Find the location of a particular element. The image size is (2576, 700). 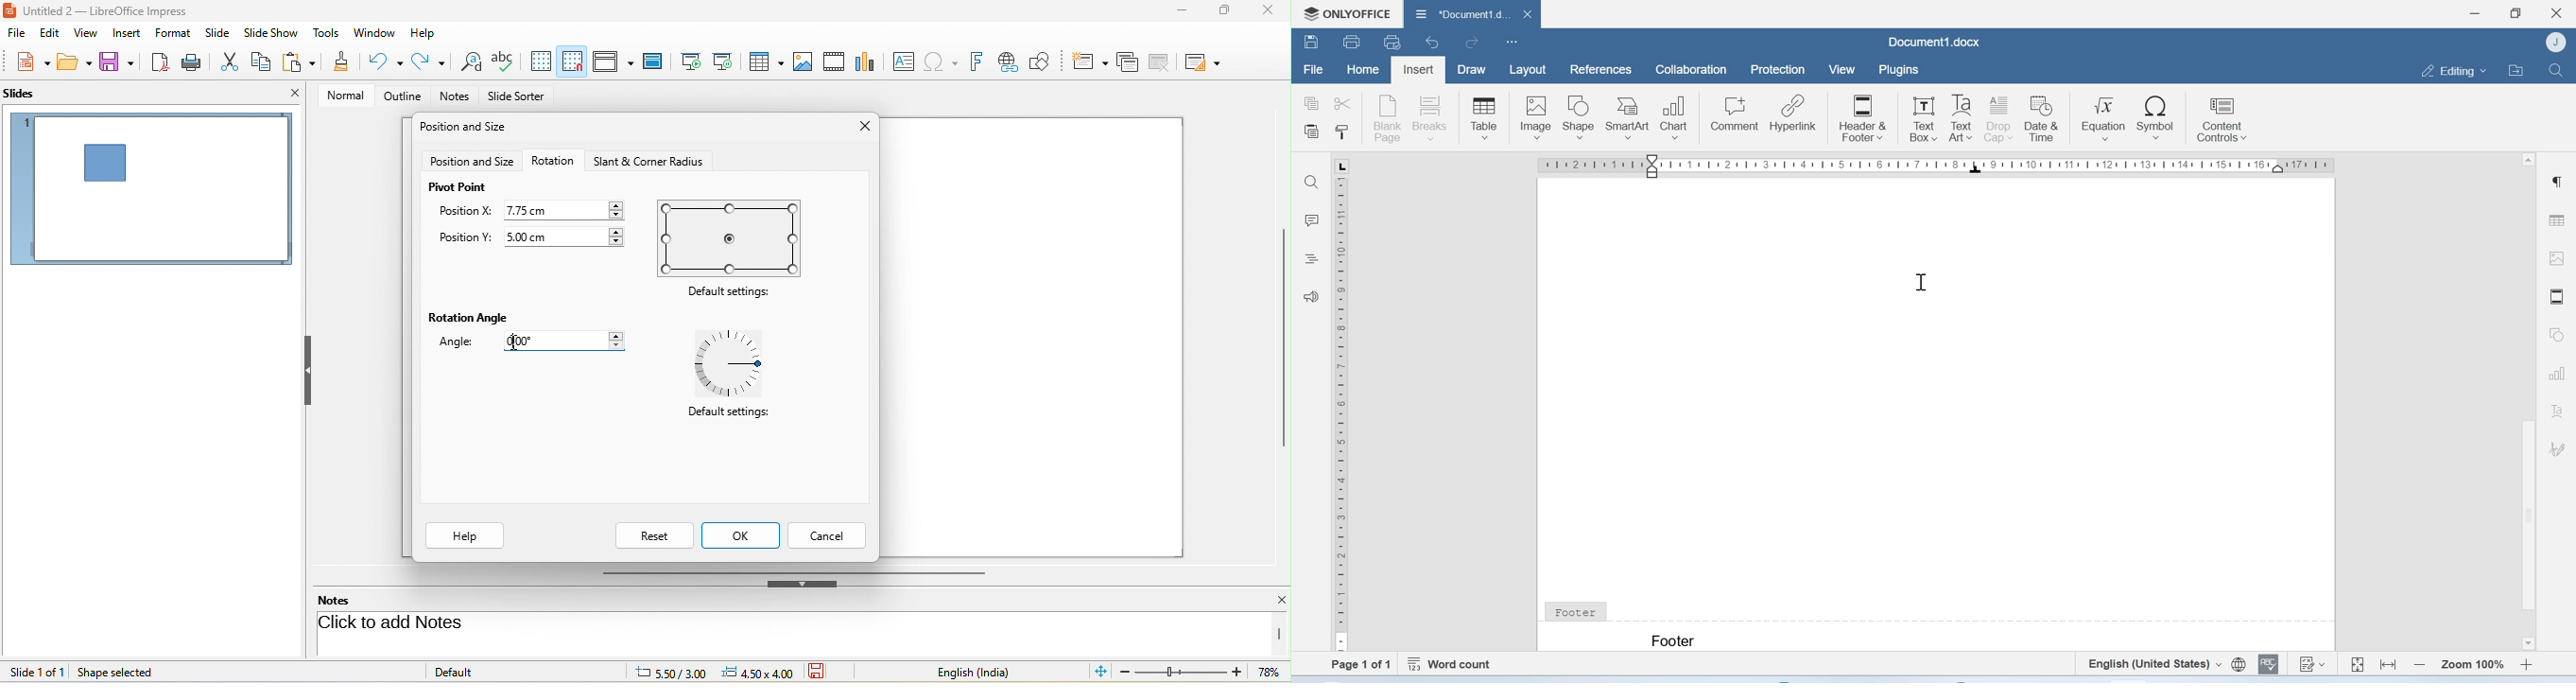

References is located at coordinates (1598, 69).